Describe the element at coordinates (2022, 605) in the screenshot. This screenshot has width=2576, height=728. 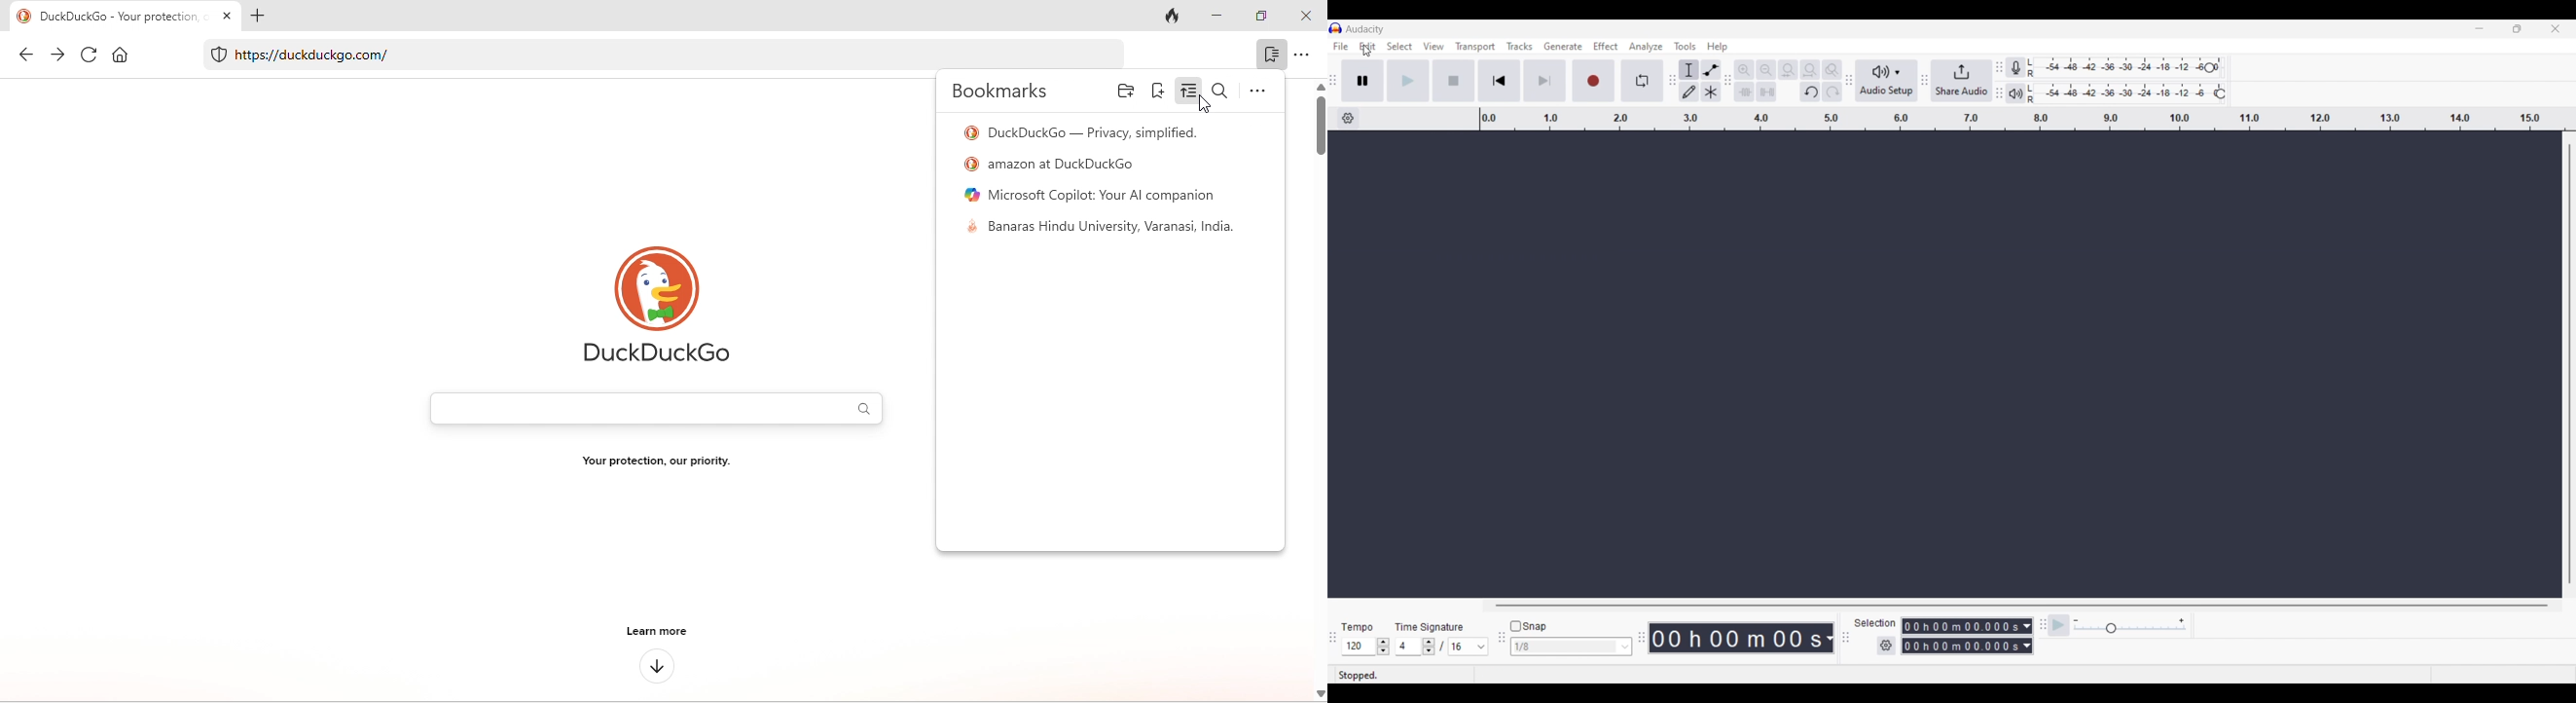
I see `Horizontal slide bar` at that location.